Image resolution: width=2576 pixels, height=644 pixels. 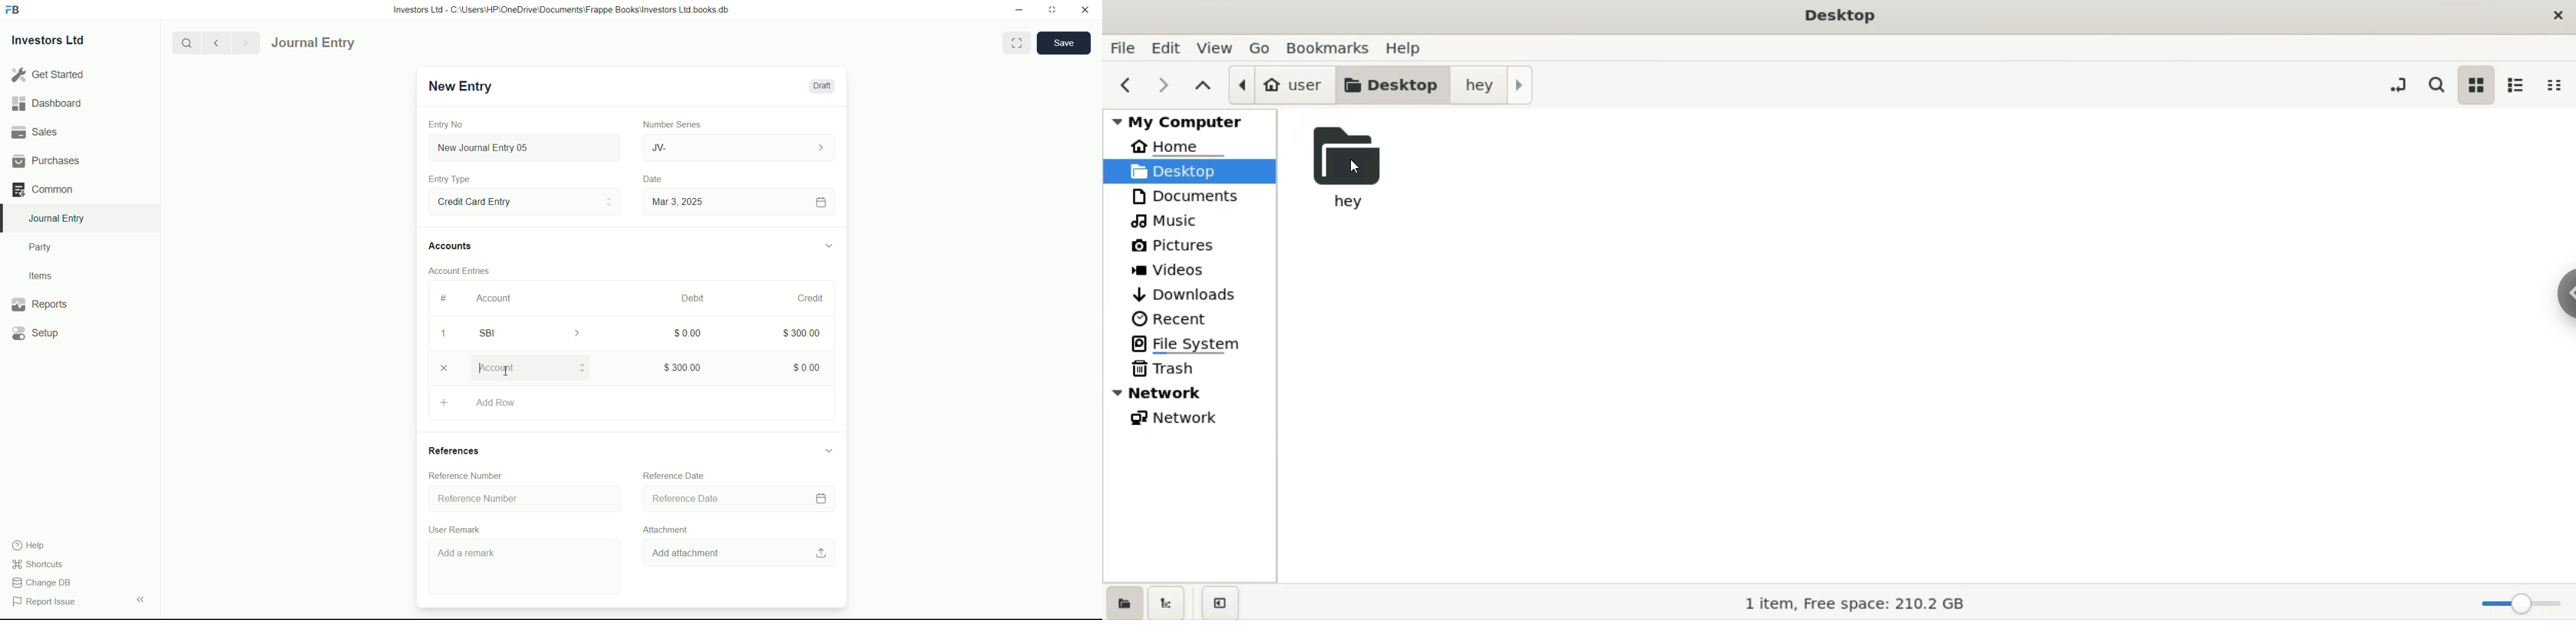 I want to click on search, so click(x=185, y=42).